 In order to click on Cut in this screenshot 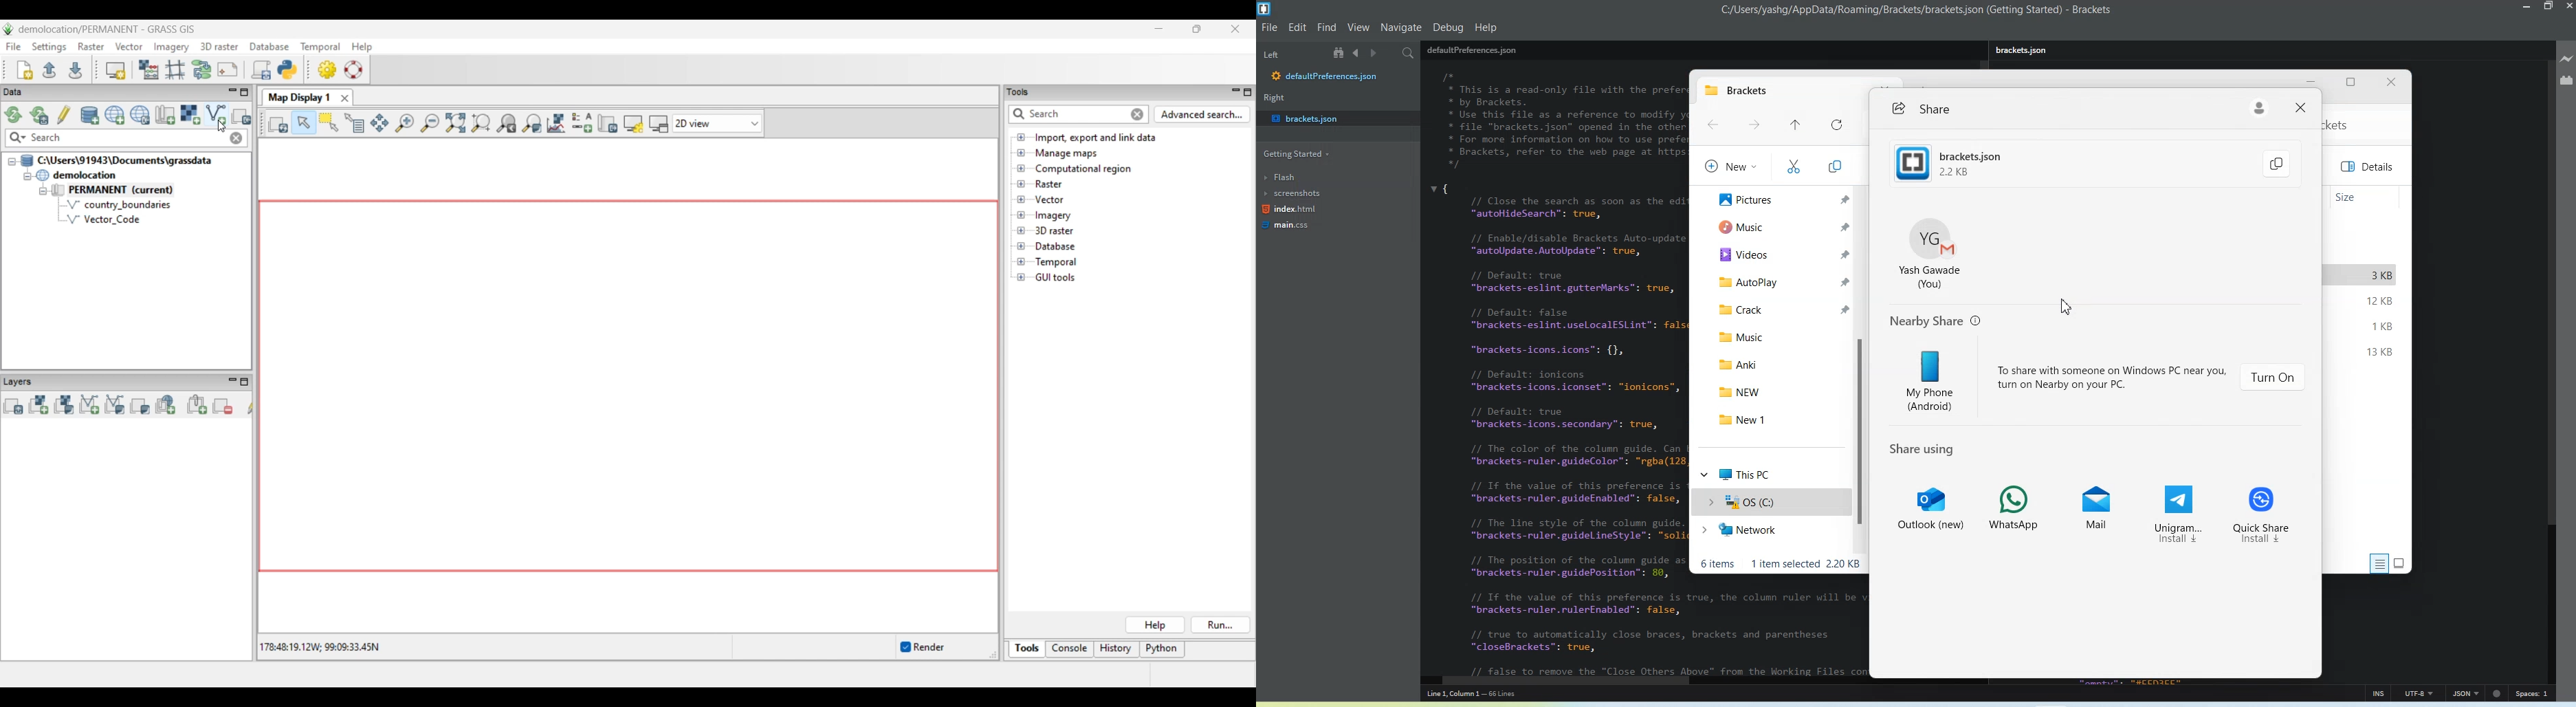, I will do `click(1793, 166)`.